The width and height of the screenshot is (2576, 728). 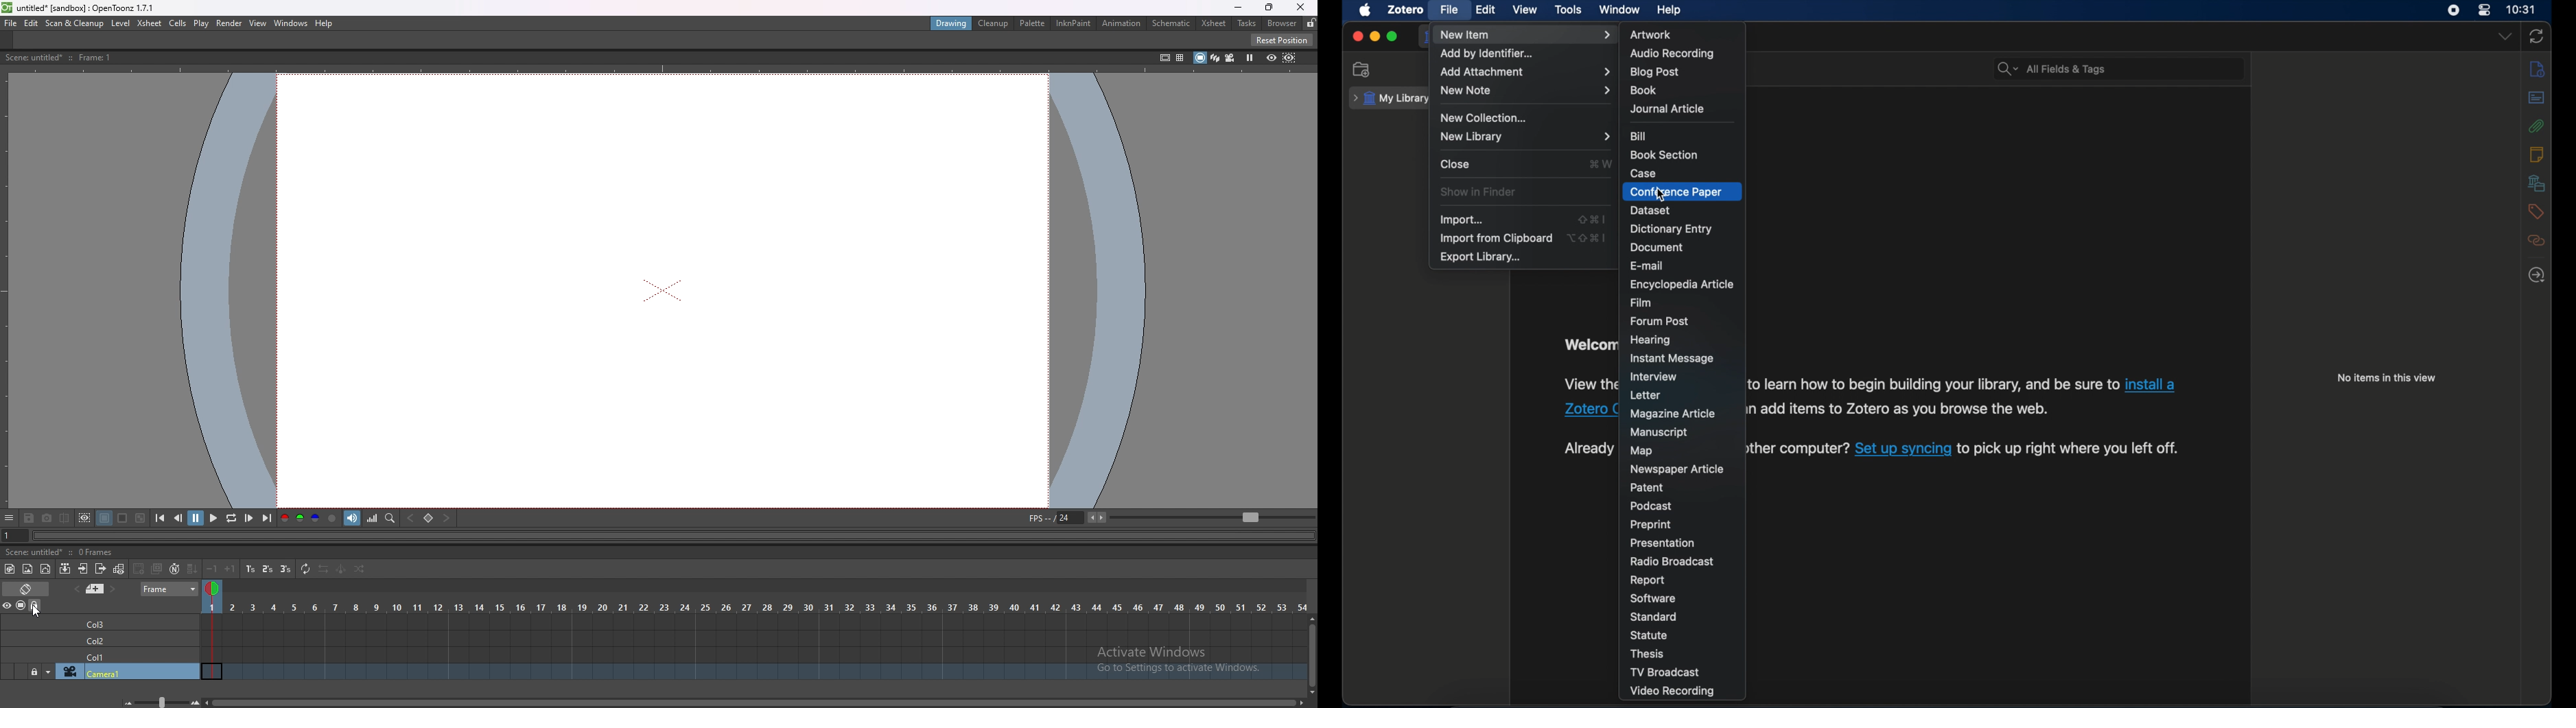 I want to click on shortcut, so click(x=1601, y=163).